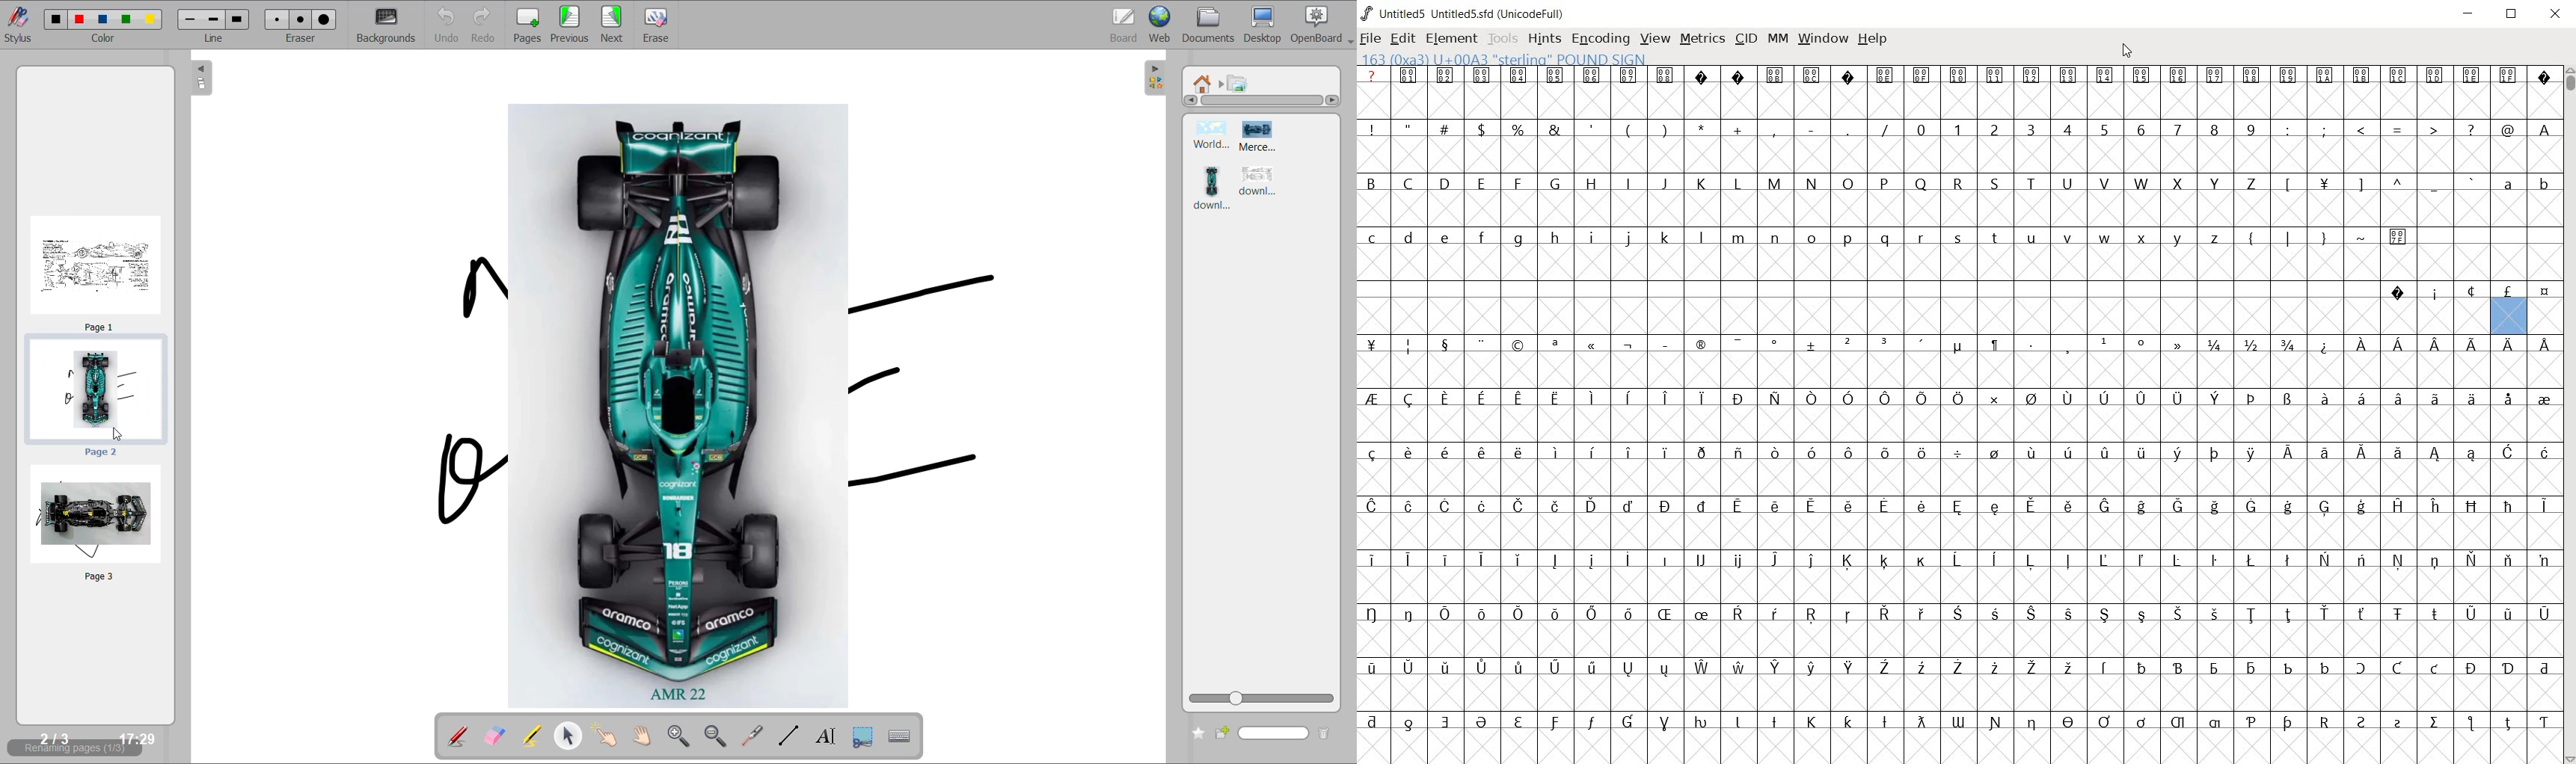  What do you see at coordinates (1591, 507) in the screenshot?
I see `Symbol` at bounding box center [1591, 507].